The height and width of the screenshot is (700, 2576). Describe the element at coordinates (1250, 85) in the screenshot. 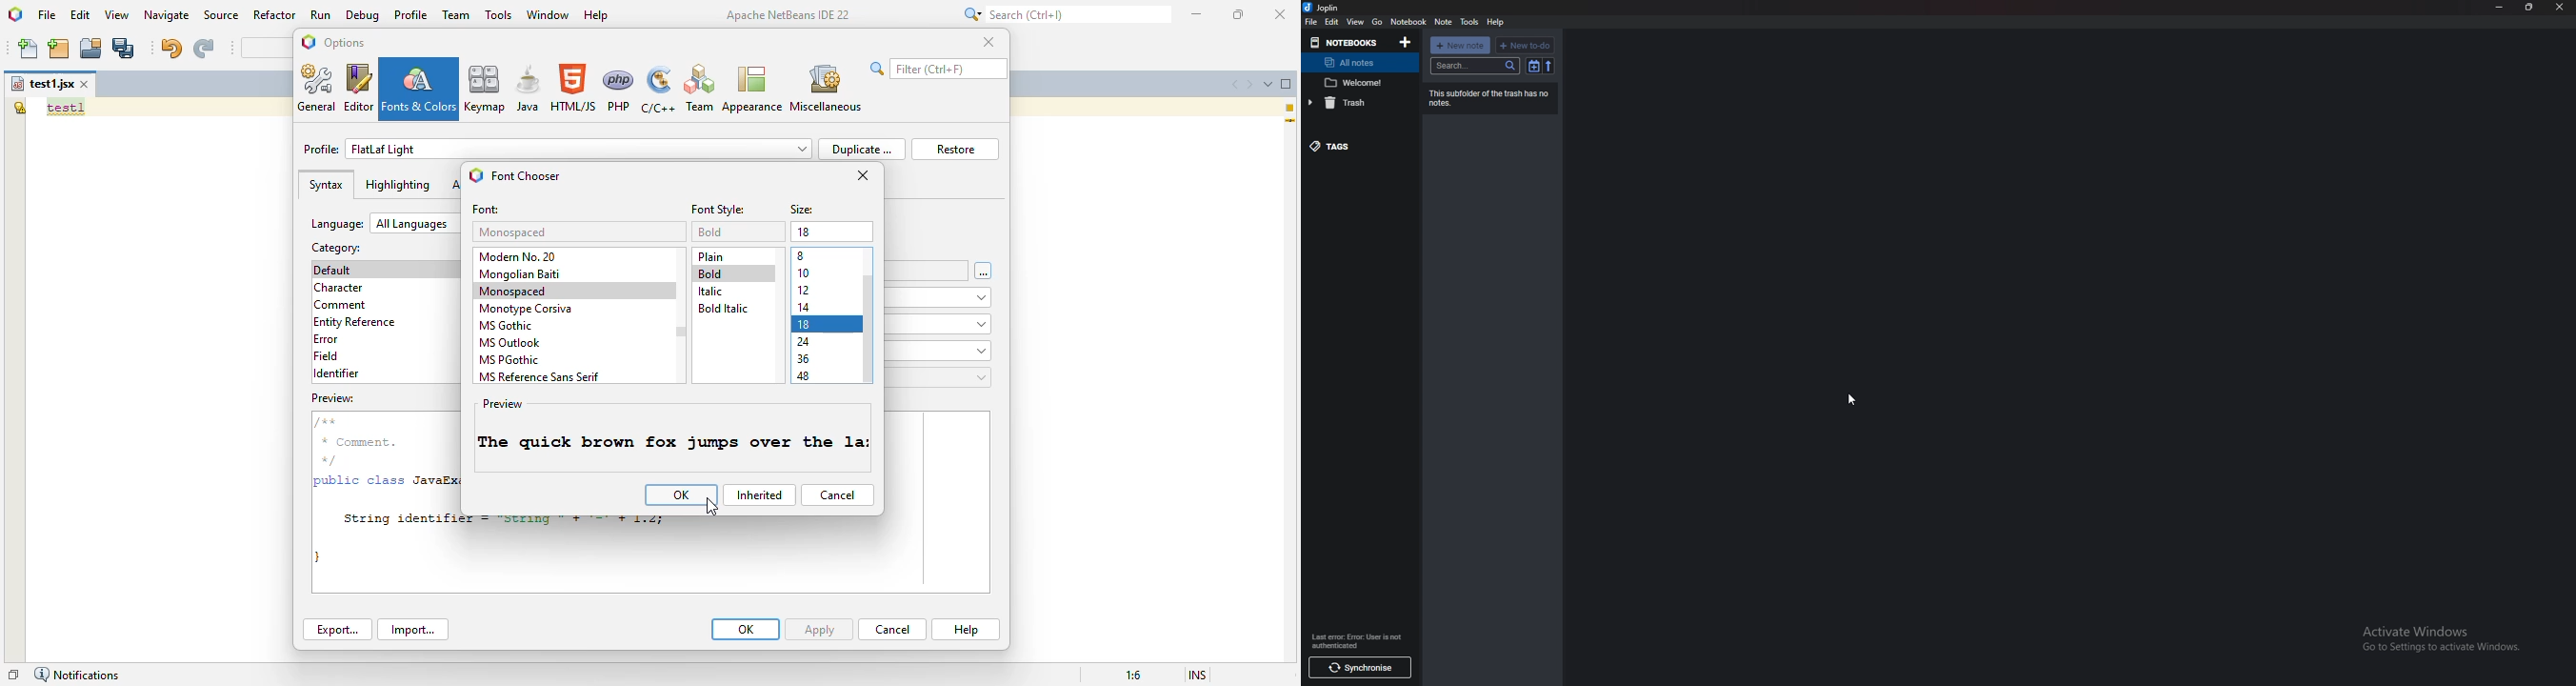

I see `scroll documents right` at that location.